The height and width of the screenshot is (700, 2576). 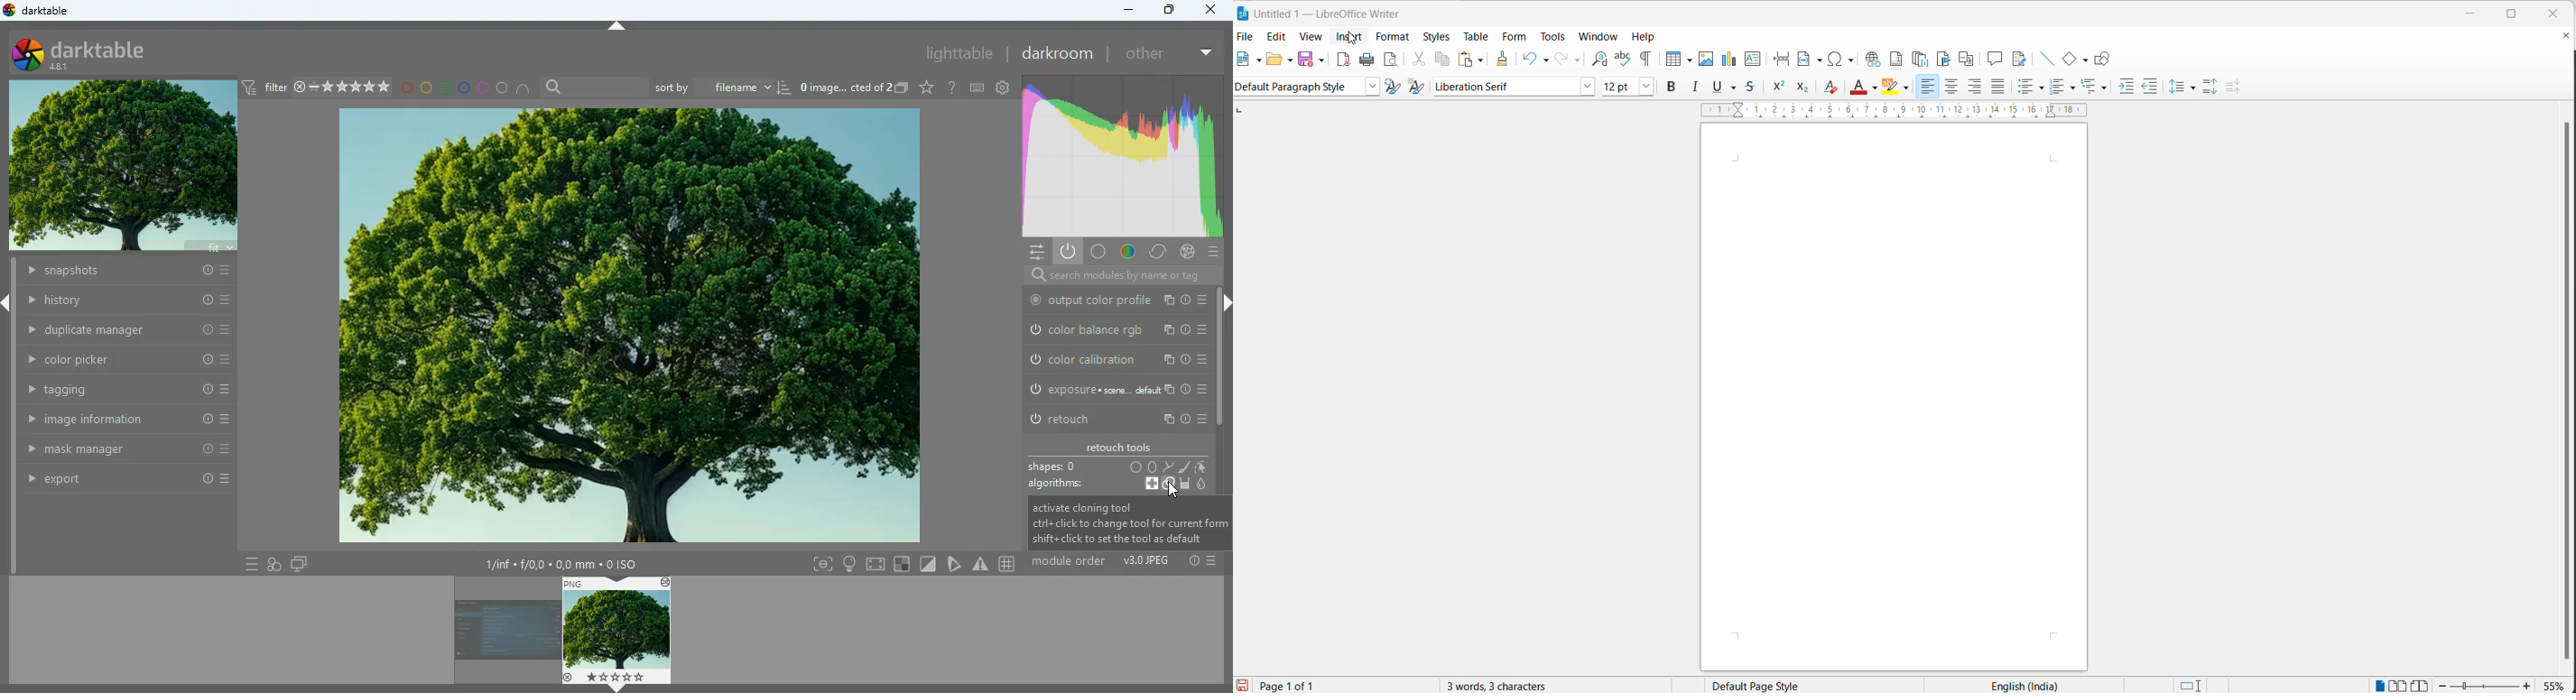 I want to click on insert text, so click(x=1756, y=59).